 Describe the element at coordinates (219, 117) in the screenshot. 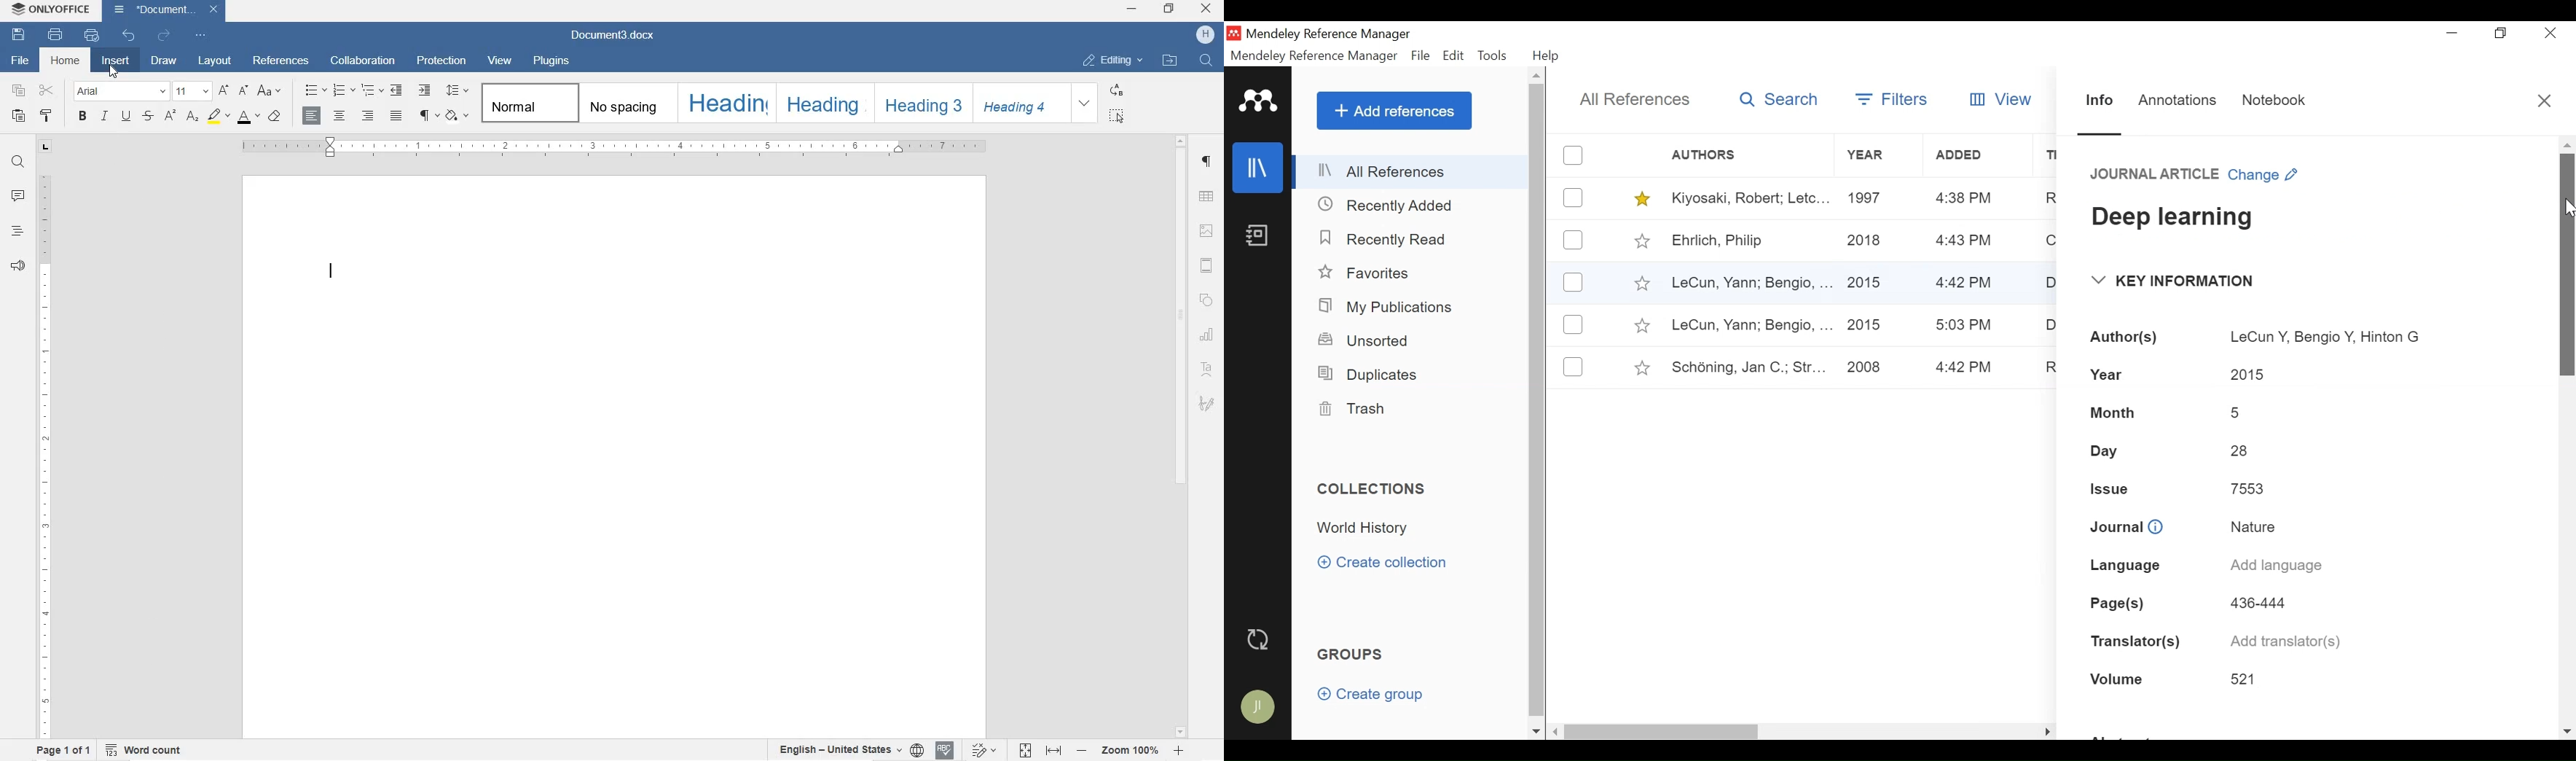

I see `HIGHLIGHT COLOR` at that location.